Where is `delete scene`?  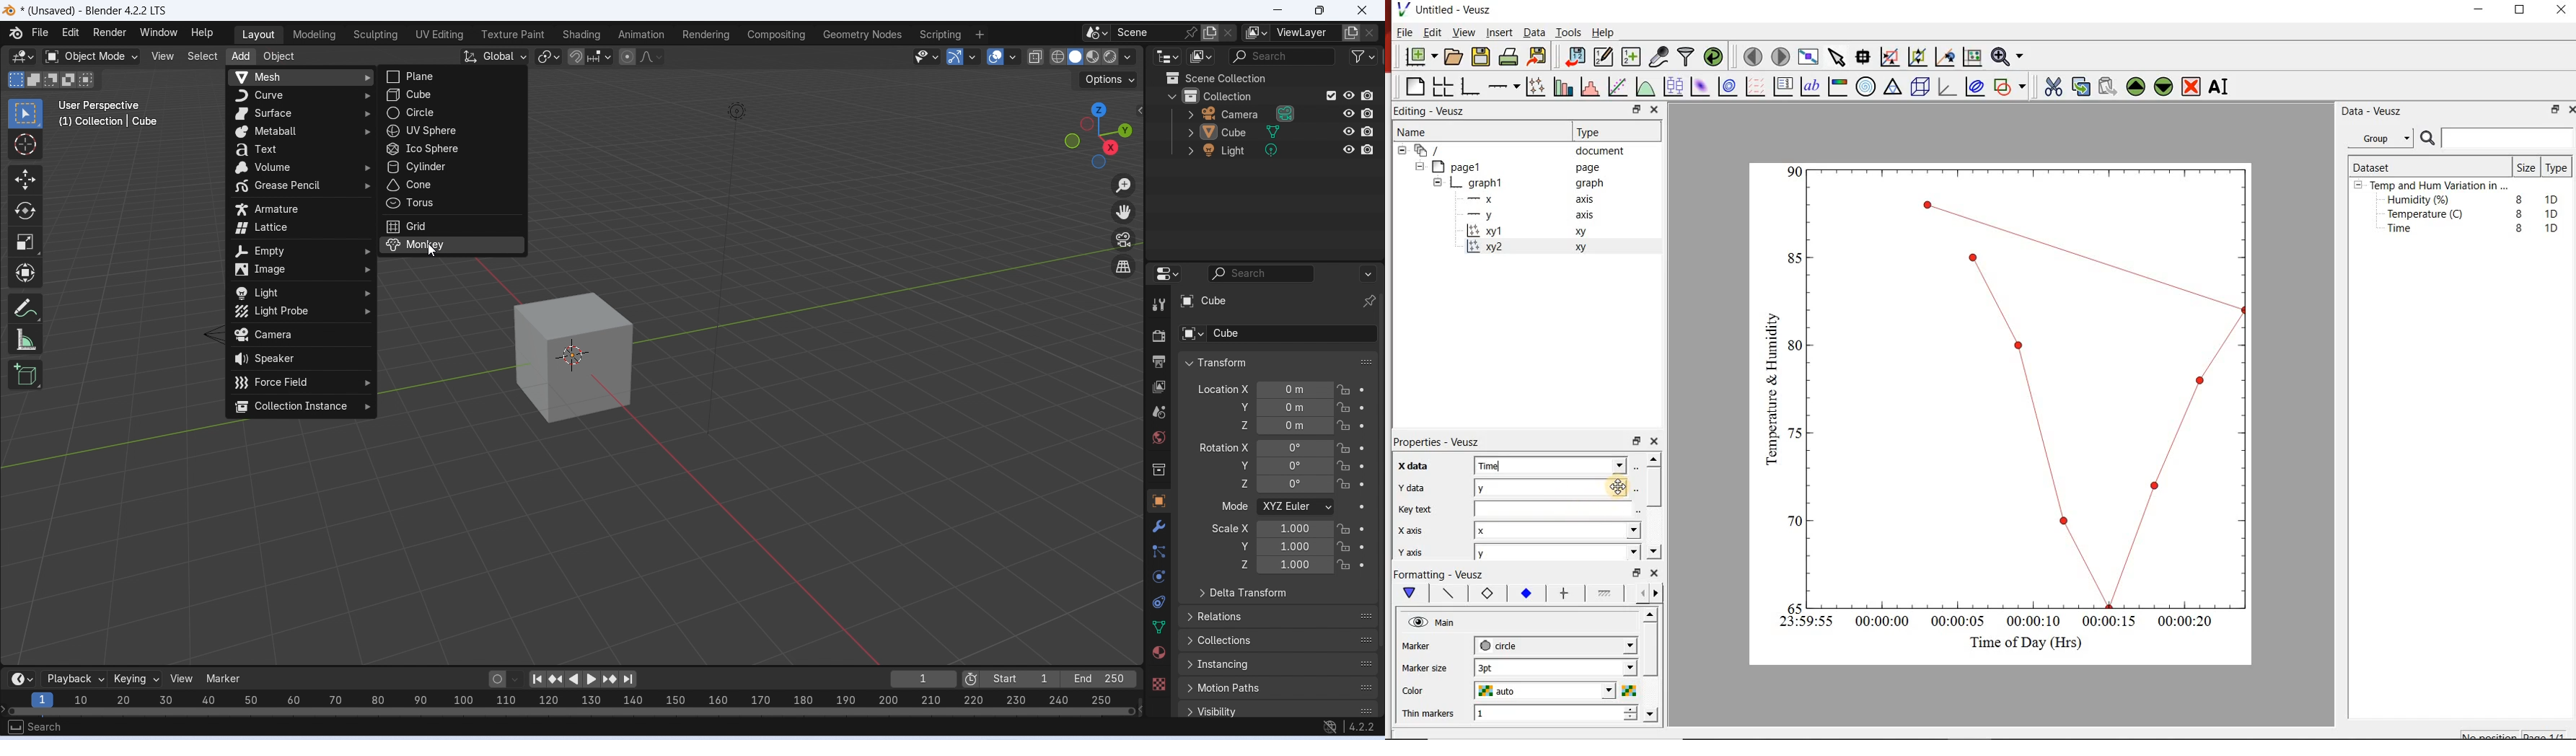
delete scene is located at coordinates (1228, 32).